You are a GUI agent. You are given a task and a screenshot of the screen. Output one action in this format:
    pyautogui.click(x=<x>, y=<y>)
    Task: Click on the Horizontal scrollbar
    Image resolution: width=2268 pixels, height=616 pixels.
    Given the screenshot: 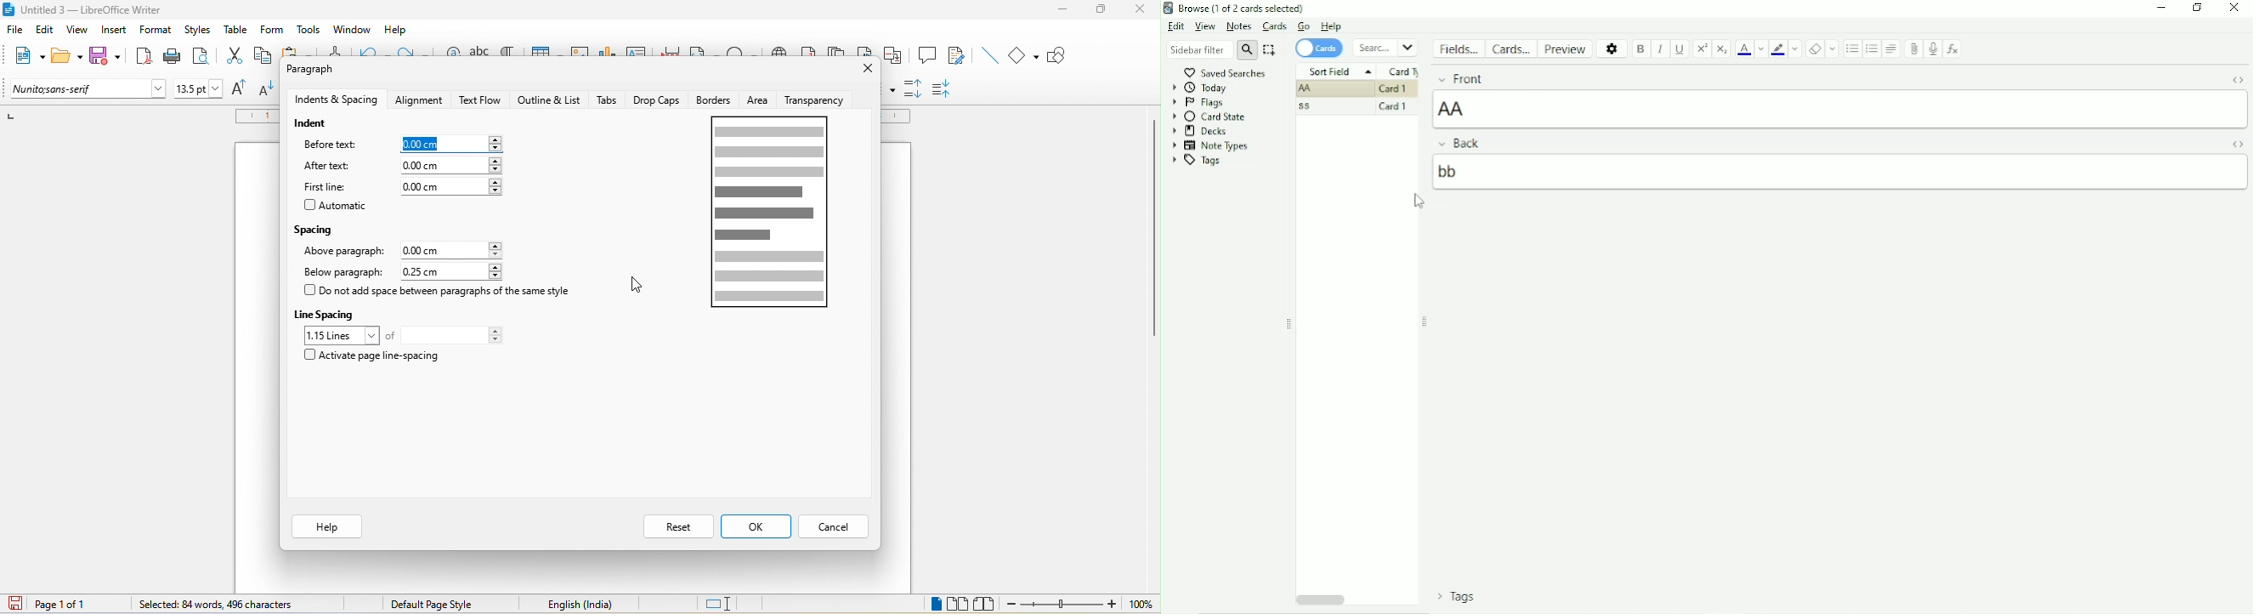 What is the action you would take?
    pyautogui.click(x=1321, y=600)
    